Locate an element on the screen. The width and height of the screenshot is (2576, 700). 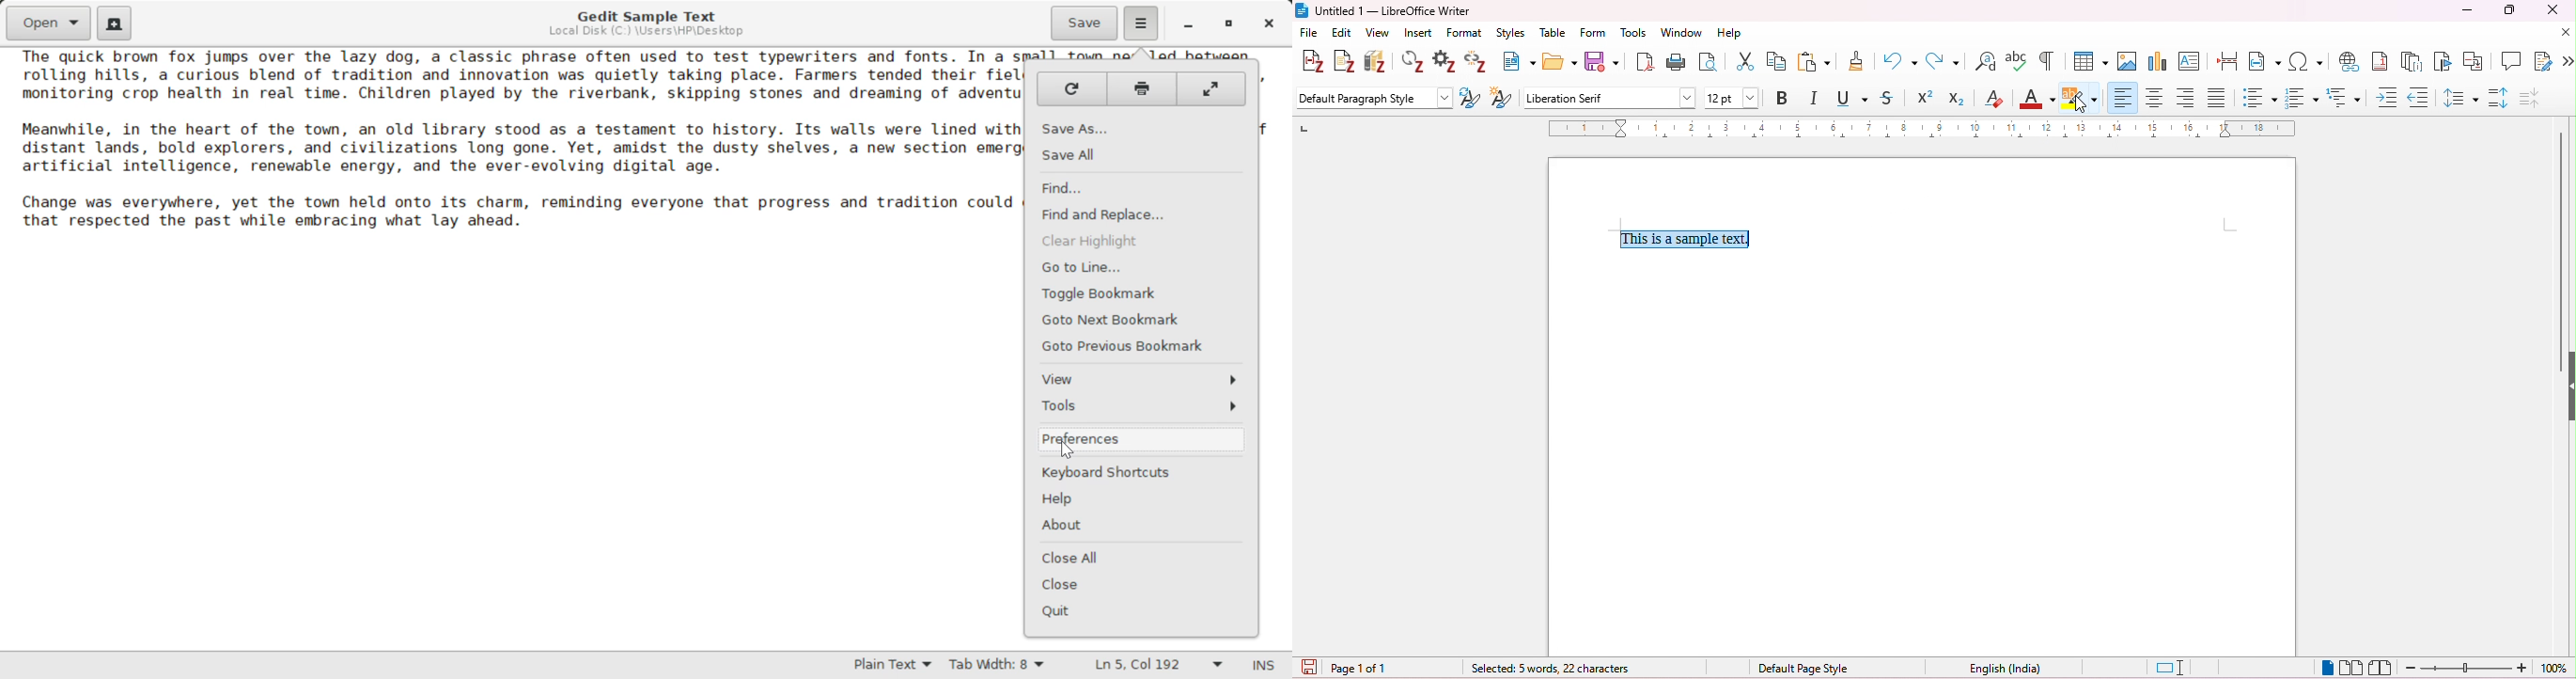
italics is located at coordinates (1813, 98).